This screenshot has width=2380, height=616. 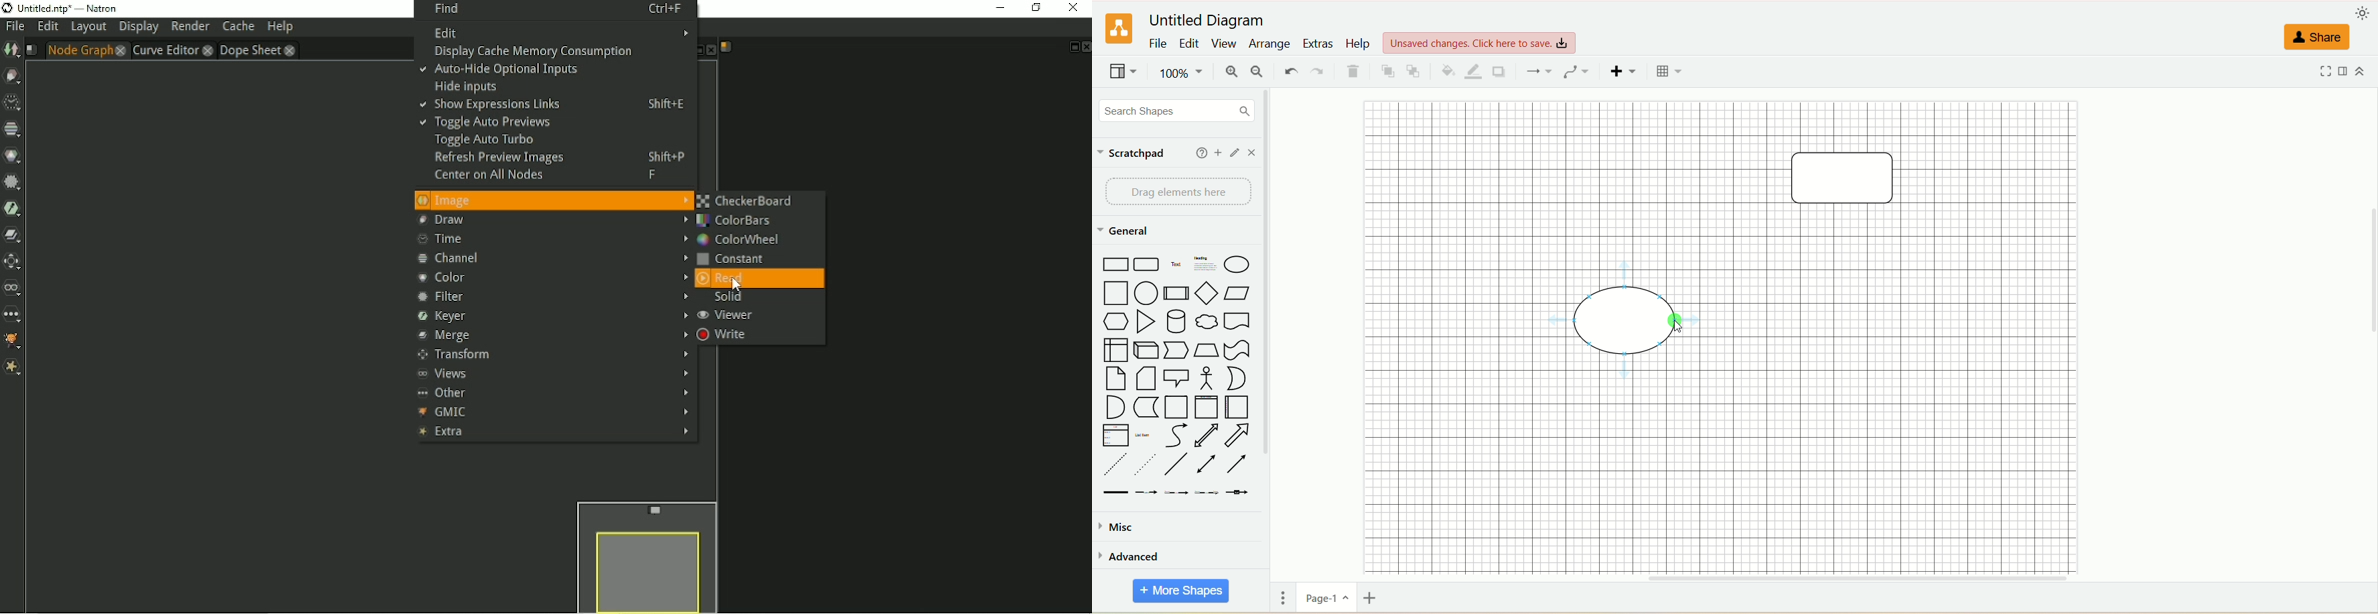 I want to click on Other, so click(x=554, y=392).